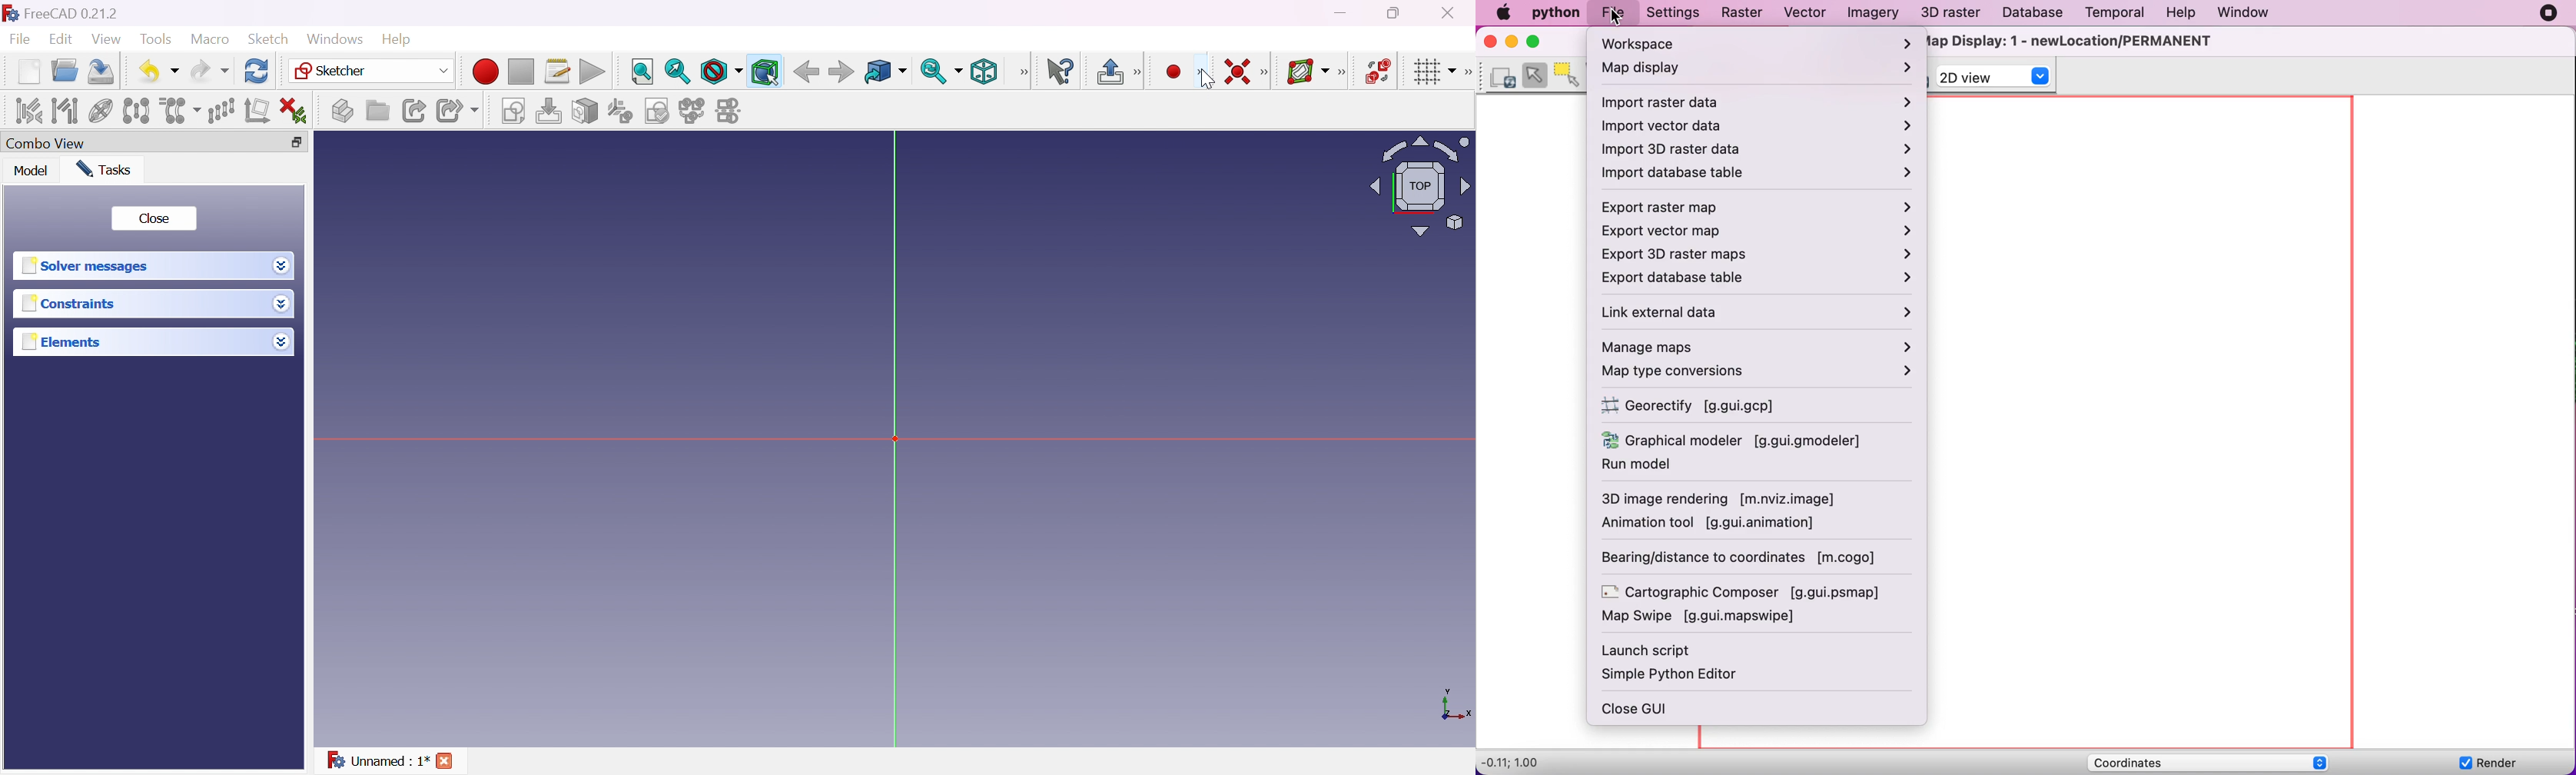 The width and height of the screenshot is (2576, 784). What do you see at coordinates (71, 303) in the screenshot?
I see `Constraints` at bounding box center [71, 303].